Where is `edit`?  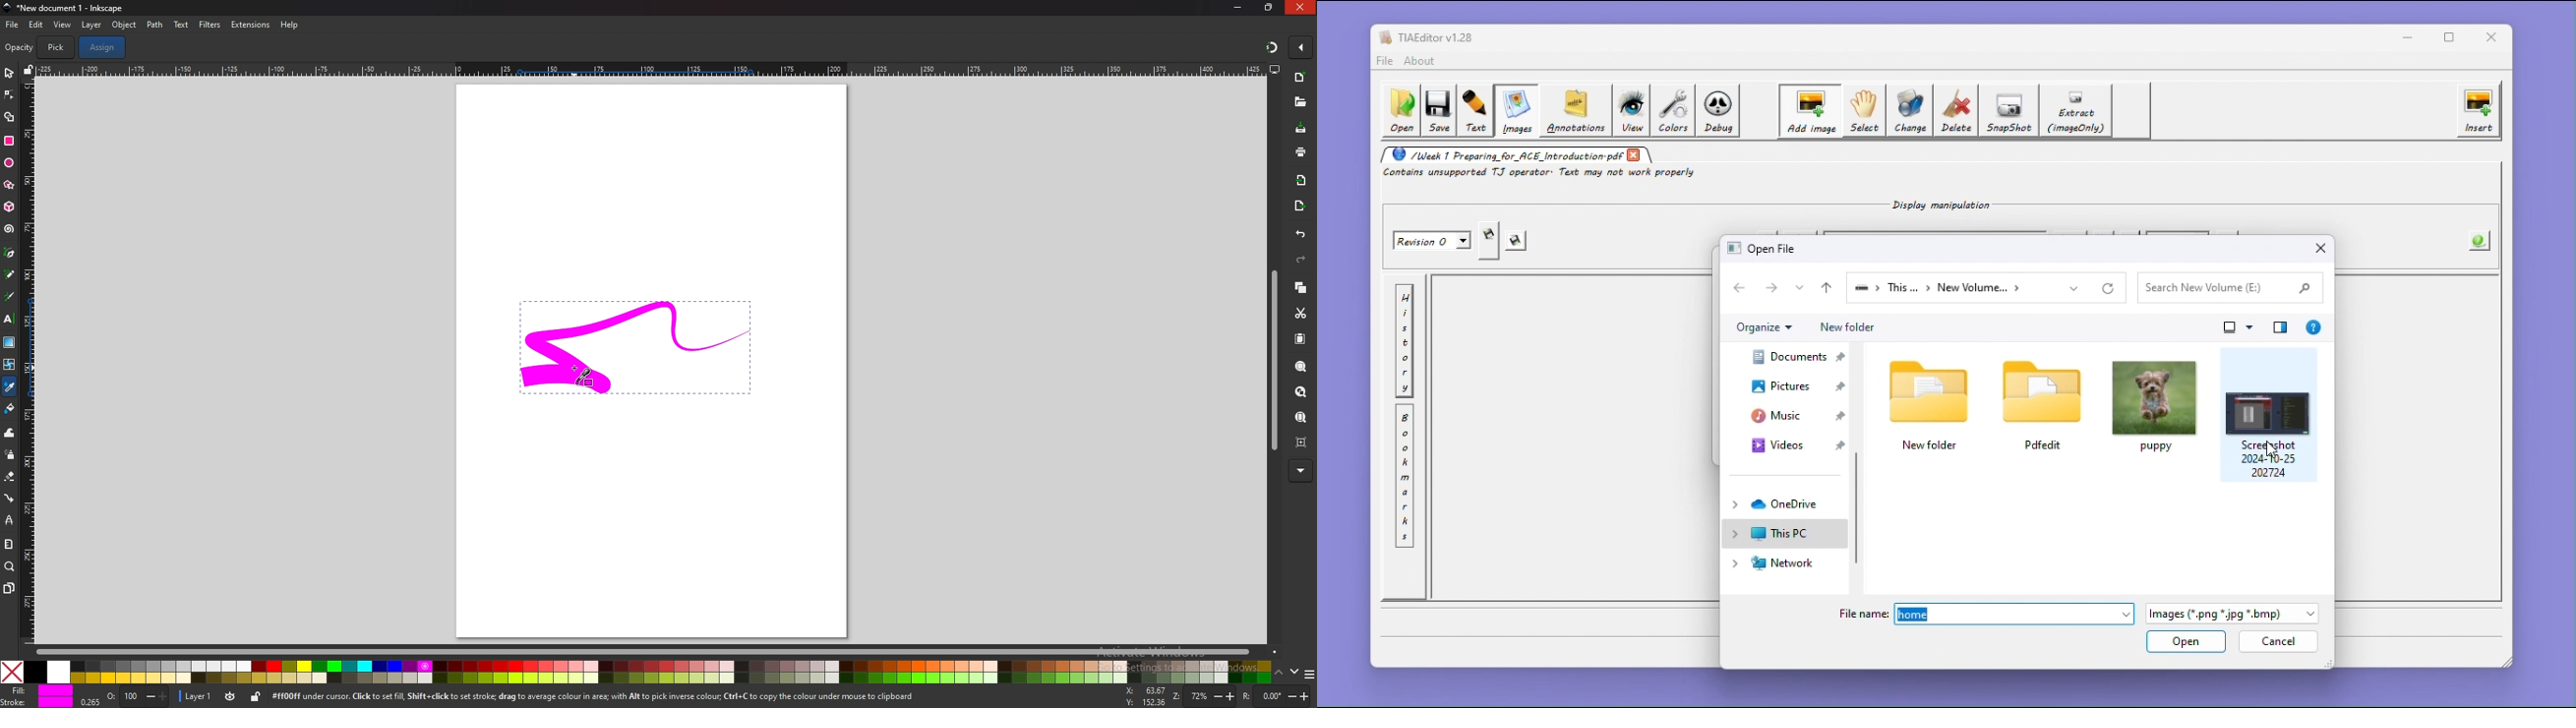
edit is located at coordinates (36, 25).